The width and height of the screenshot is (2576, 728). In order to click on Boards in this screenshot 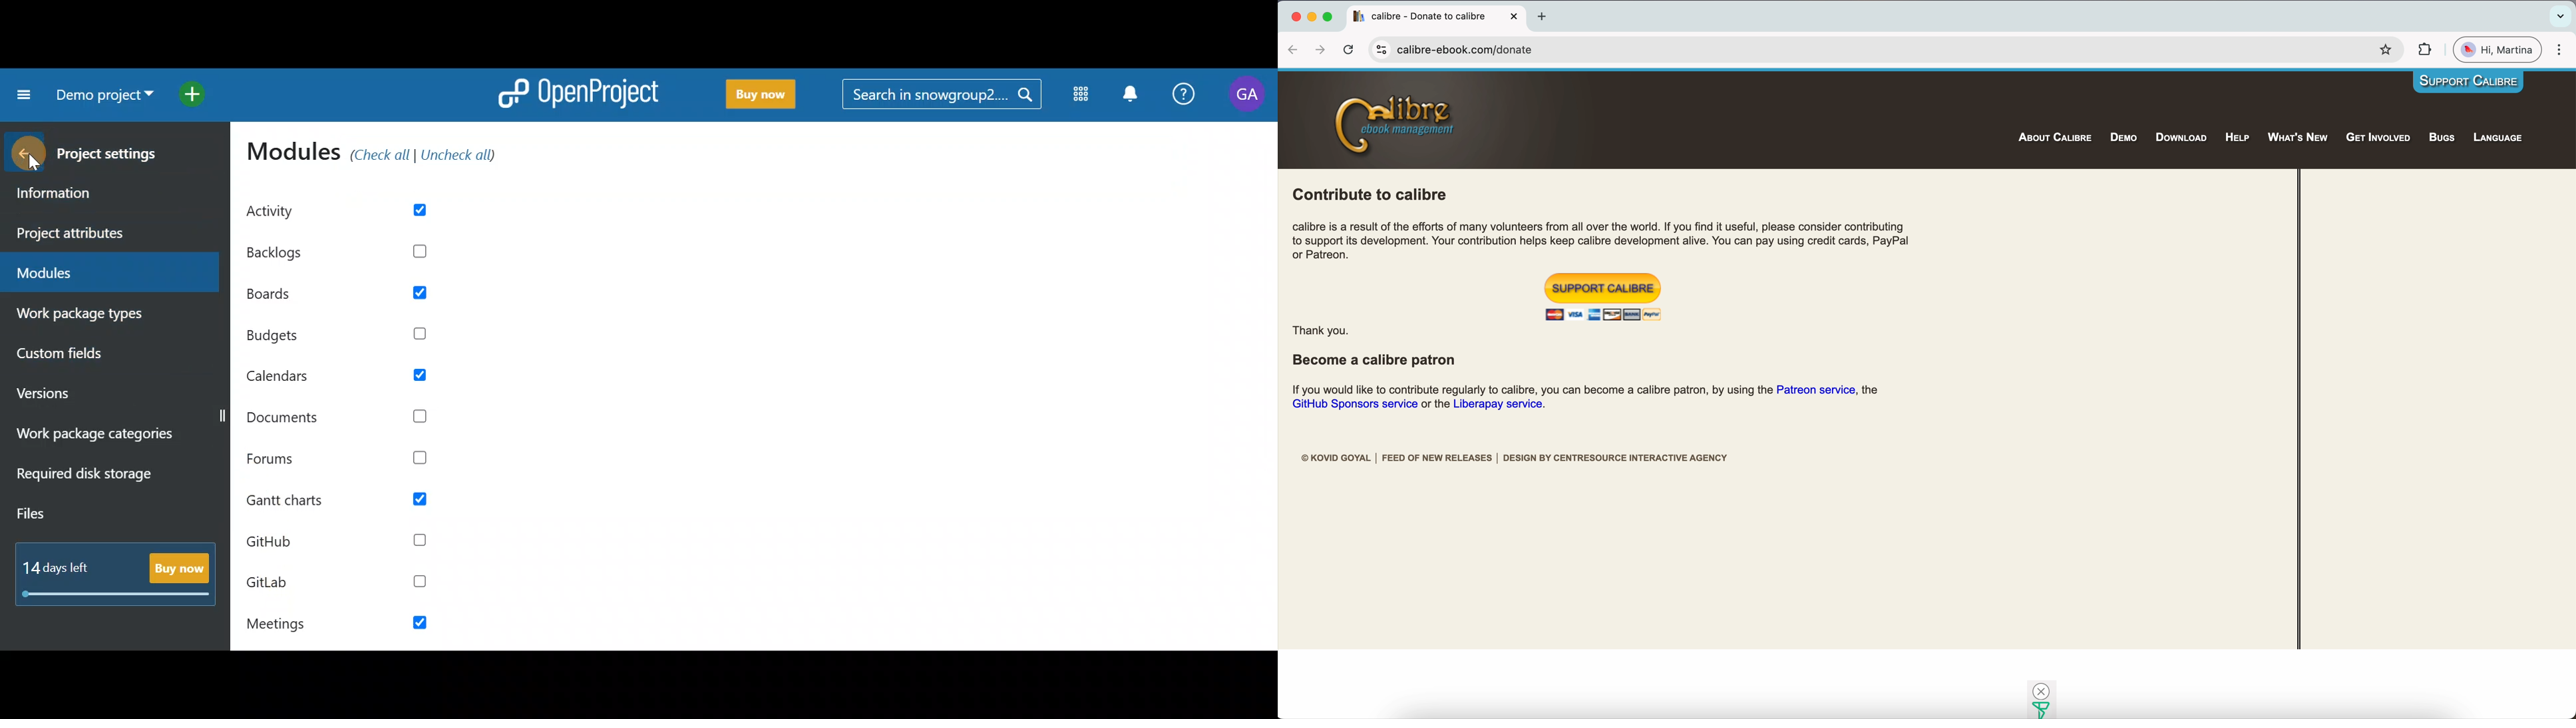, I will do `click(347, 296)`.